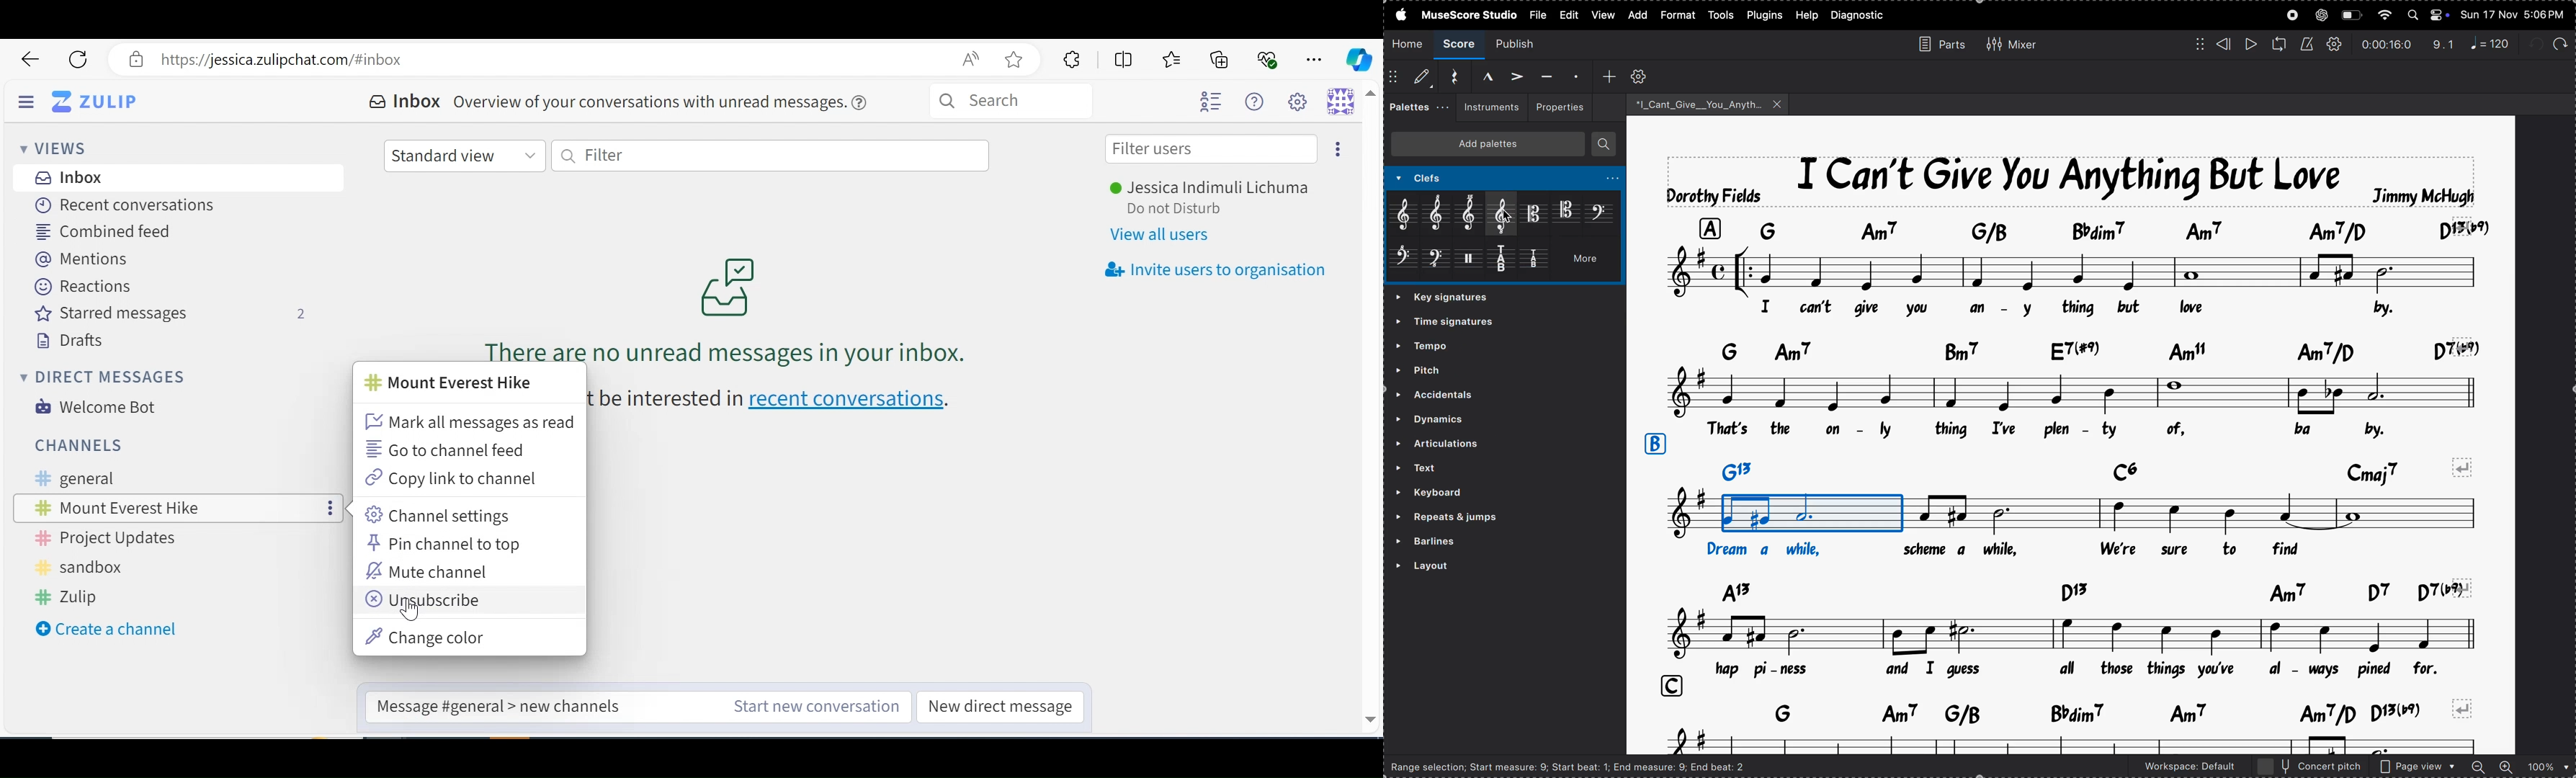  What do you see at coordinates (1635, 15) in the screenshot?
I see `add` at bounding box center [1635, 15].